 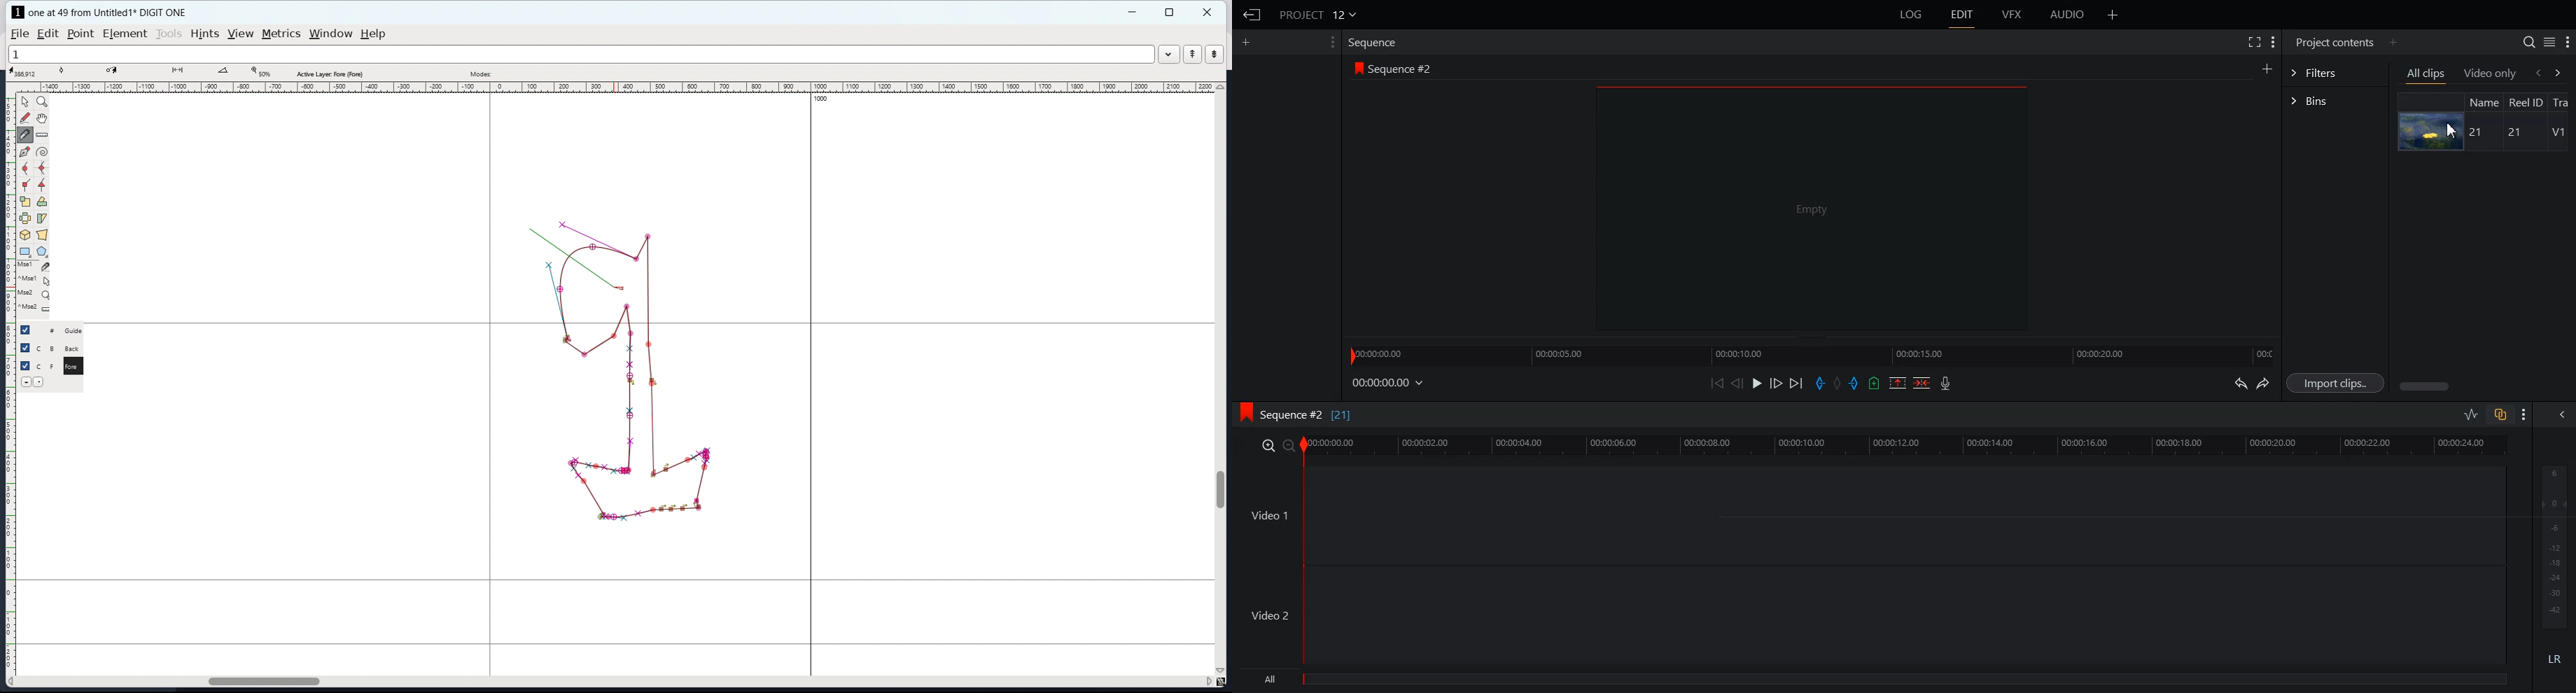 What do you see at coordinates (25, 169) in the screenshot?
I see `add a curve point` at bounding box center [25, 169].